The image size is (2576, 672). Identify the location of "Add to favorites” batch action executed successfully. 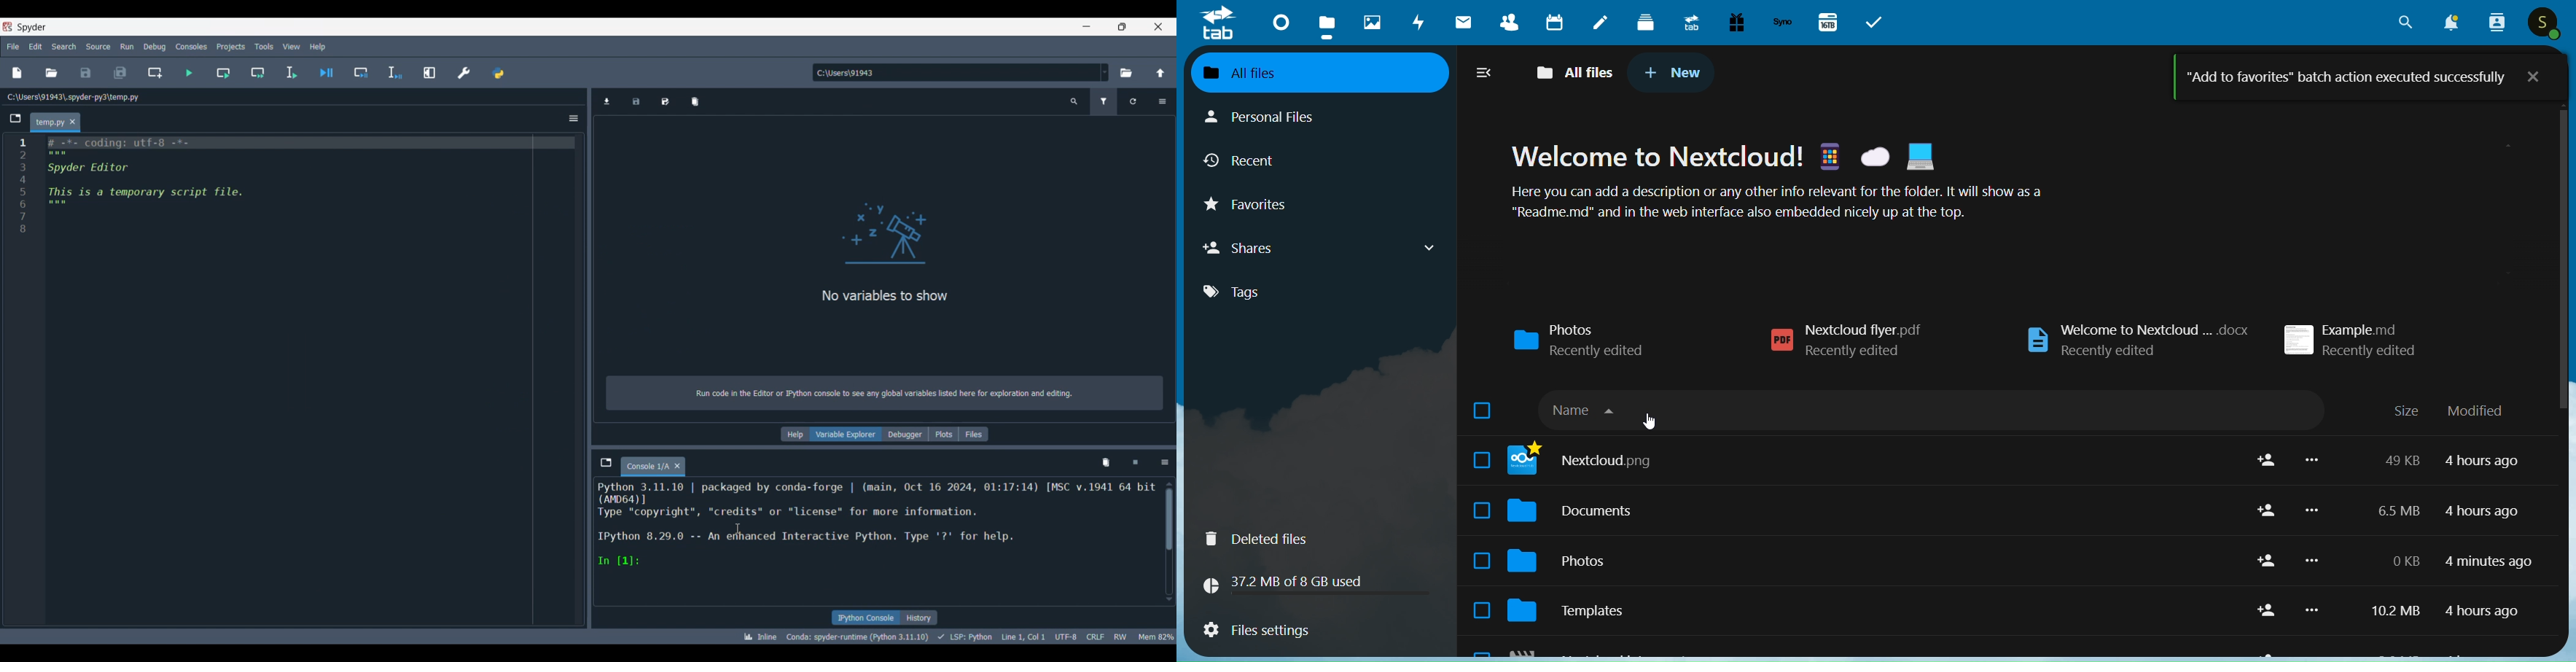
(2346, 77).